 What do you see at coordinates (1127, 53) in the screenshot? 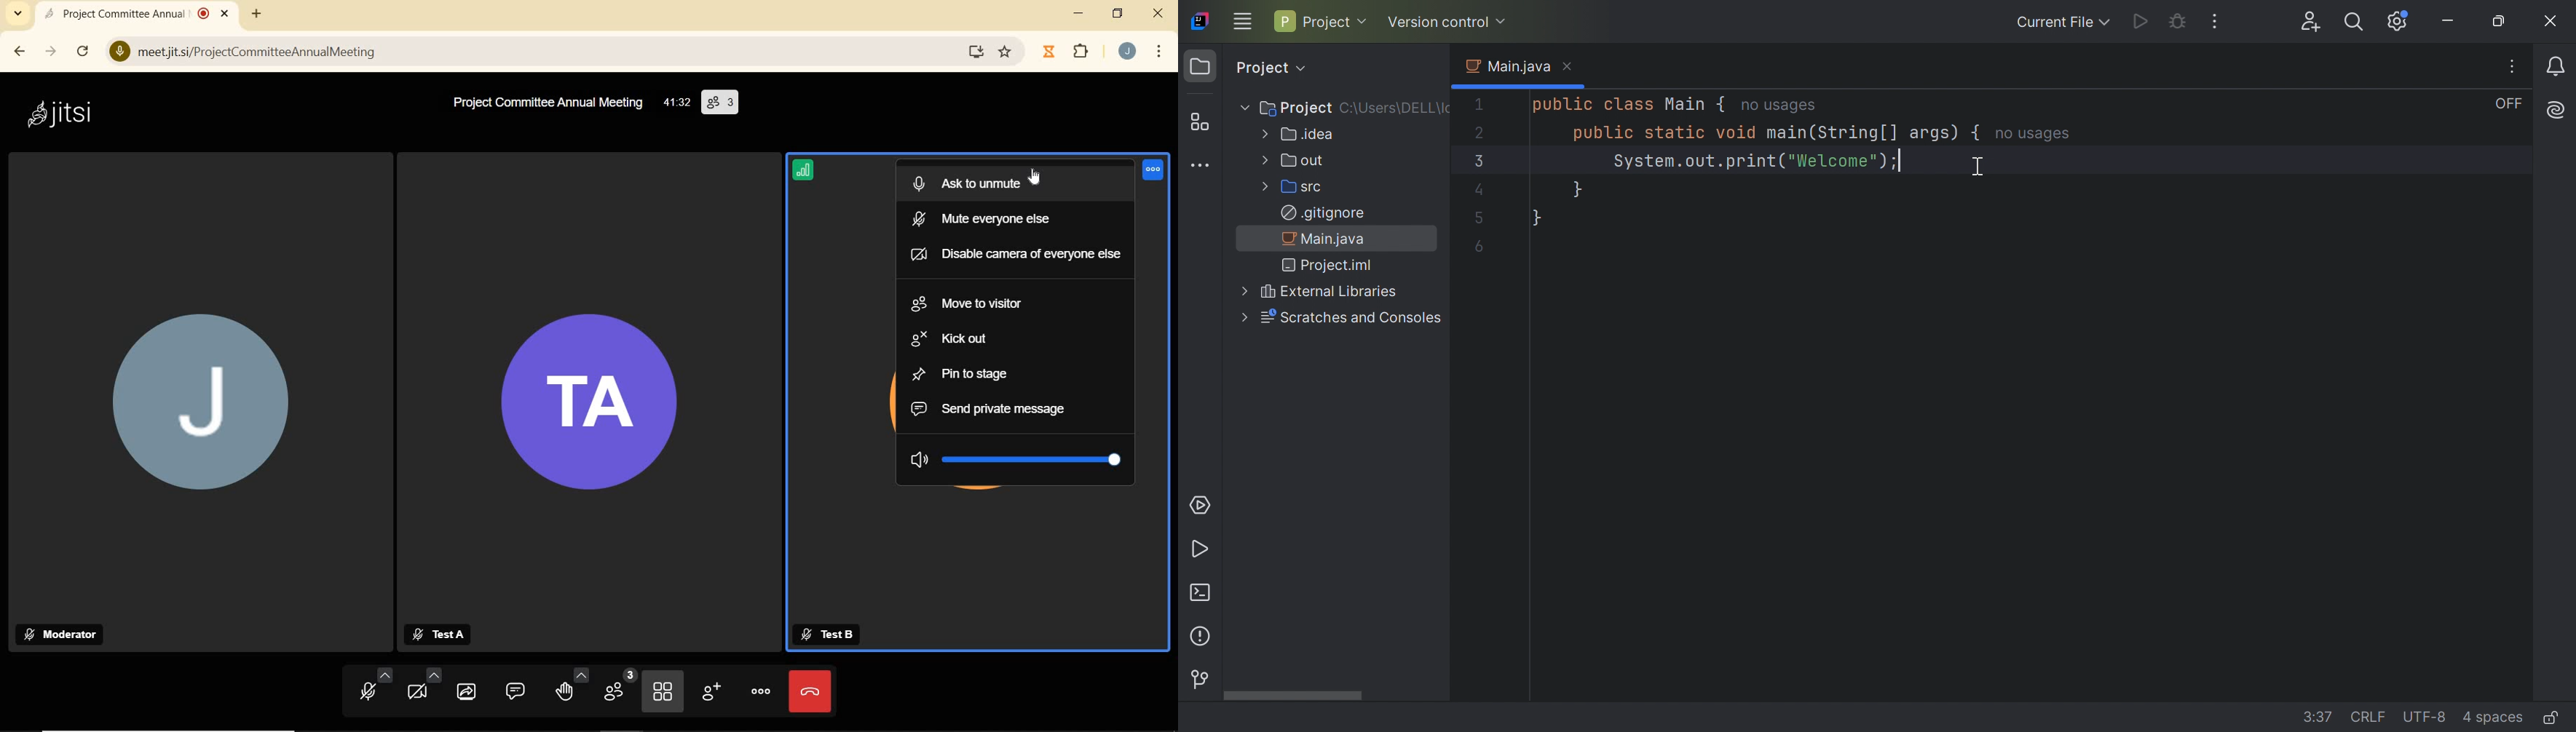
I see `ACCOUNT` at bounding box center [1127, 53].